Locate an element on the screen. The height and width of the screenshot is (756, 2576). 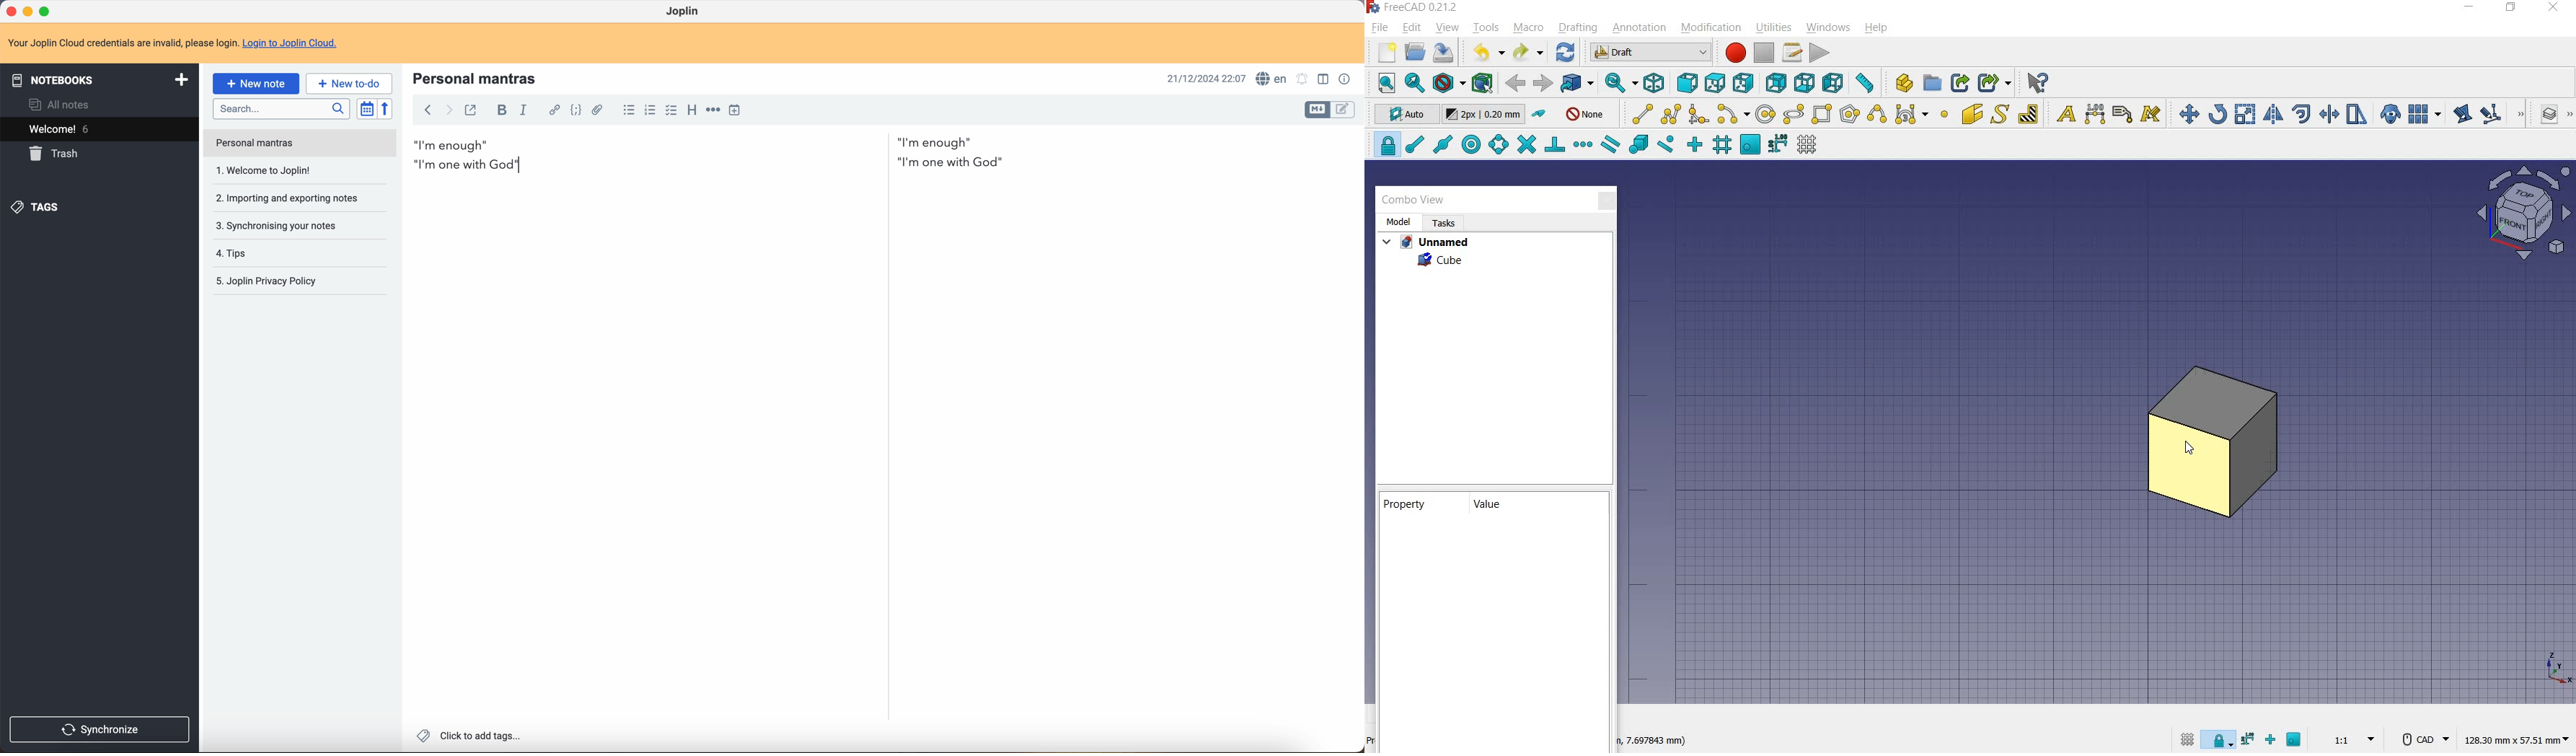
scale is located at coordinates (2246, 113).